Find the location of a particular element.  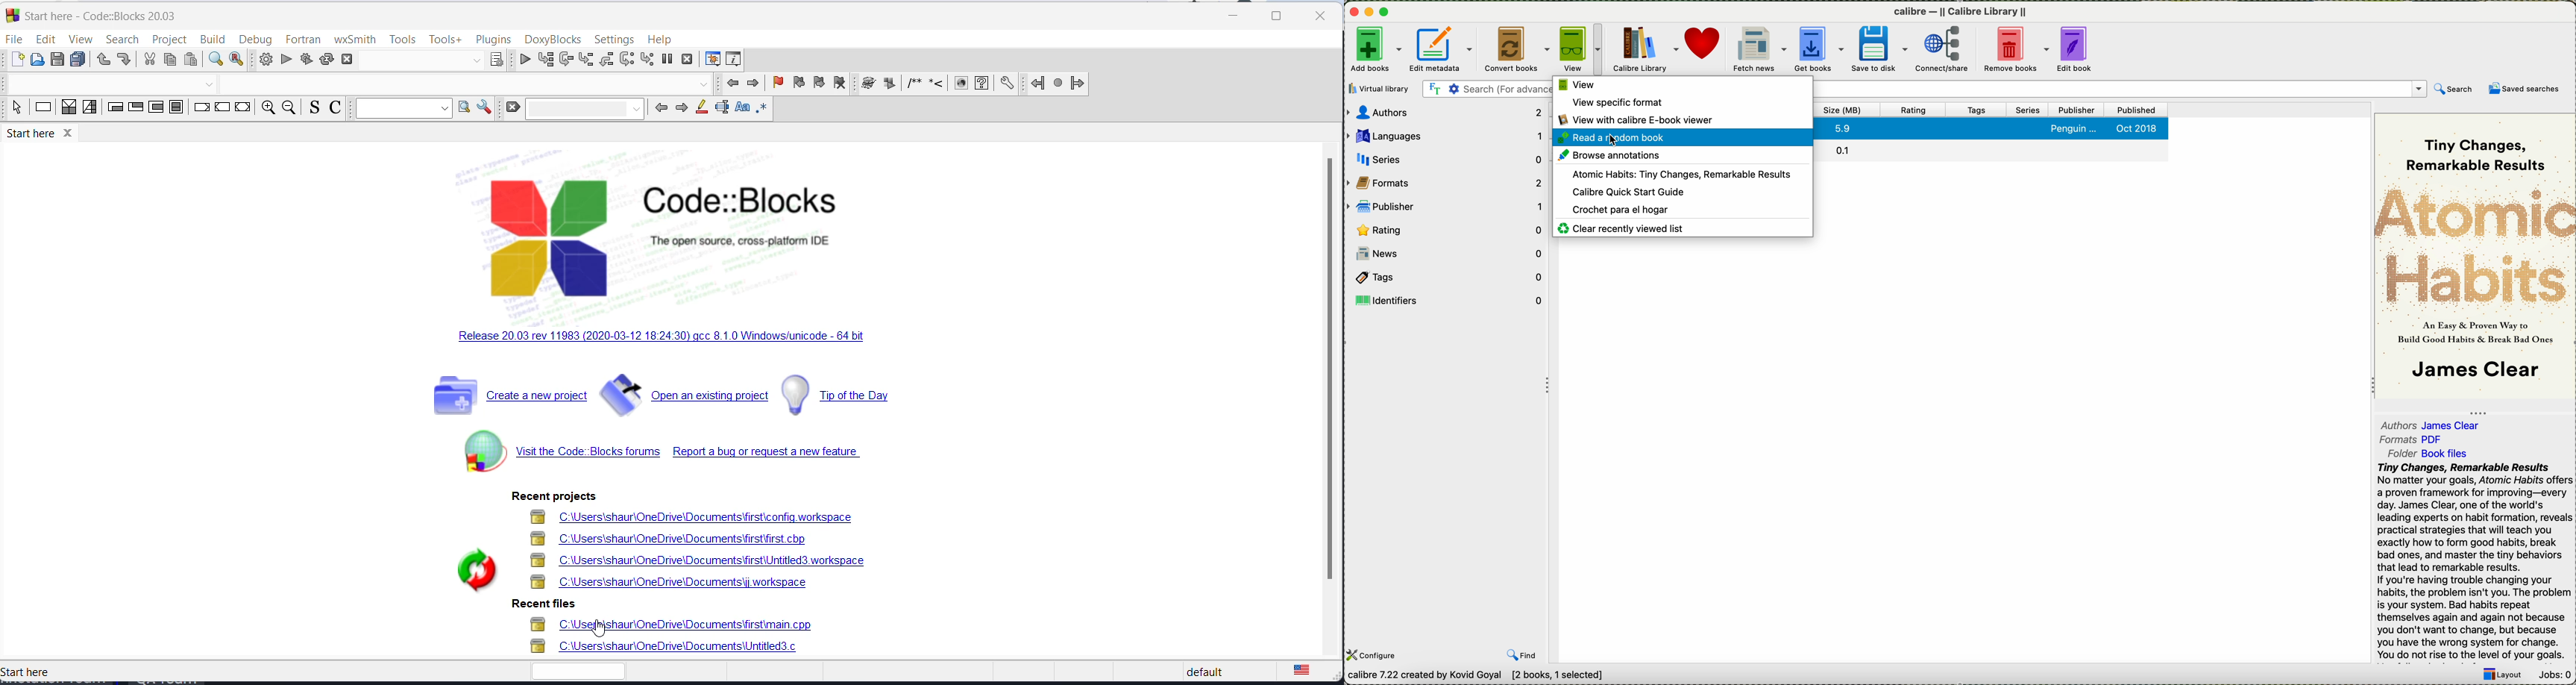

previous bookmark is located at coordinates (797, 82).